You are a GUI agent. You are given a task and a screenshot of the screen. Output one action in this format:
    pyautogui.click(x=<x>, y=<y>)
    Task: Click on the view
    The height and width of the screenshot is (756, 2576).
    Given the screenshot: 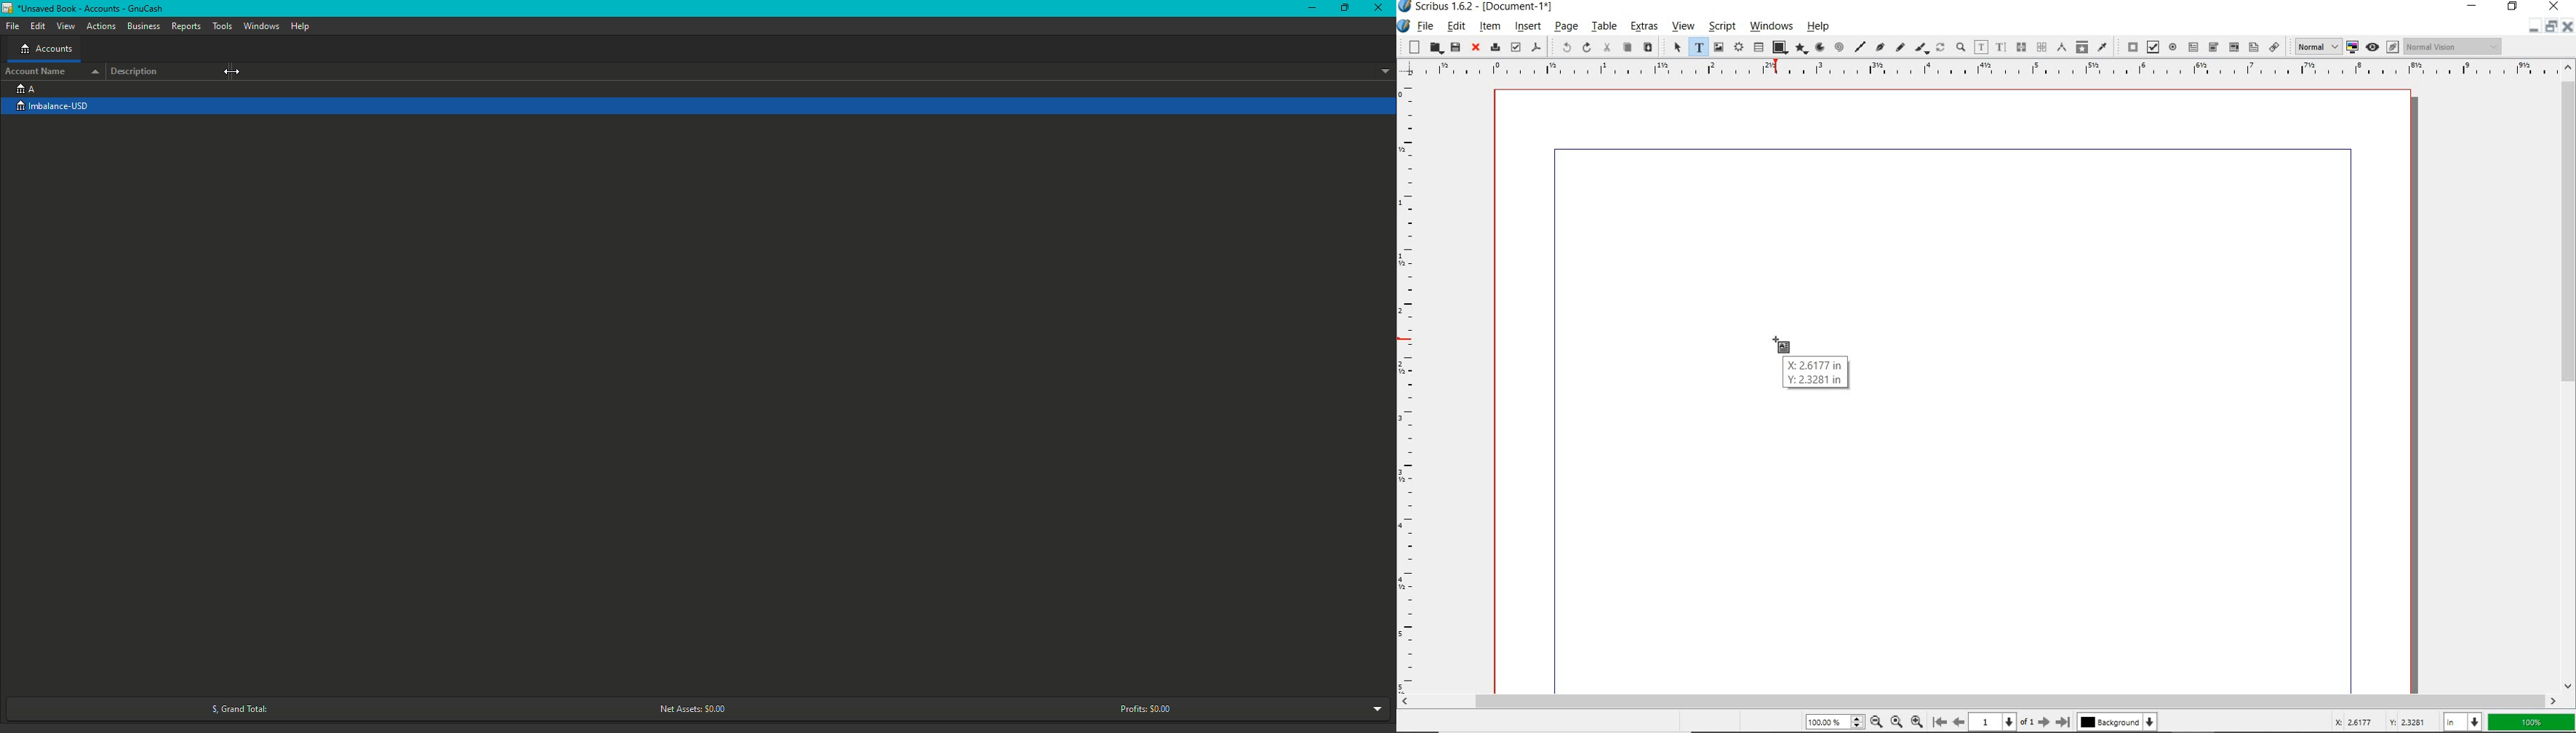 What is the action you would take?
    pyautogui.click(x=1685, y=27)
    